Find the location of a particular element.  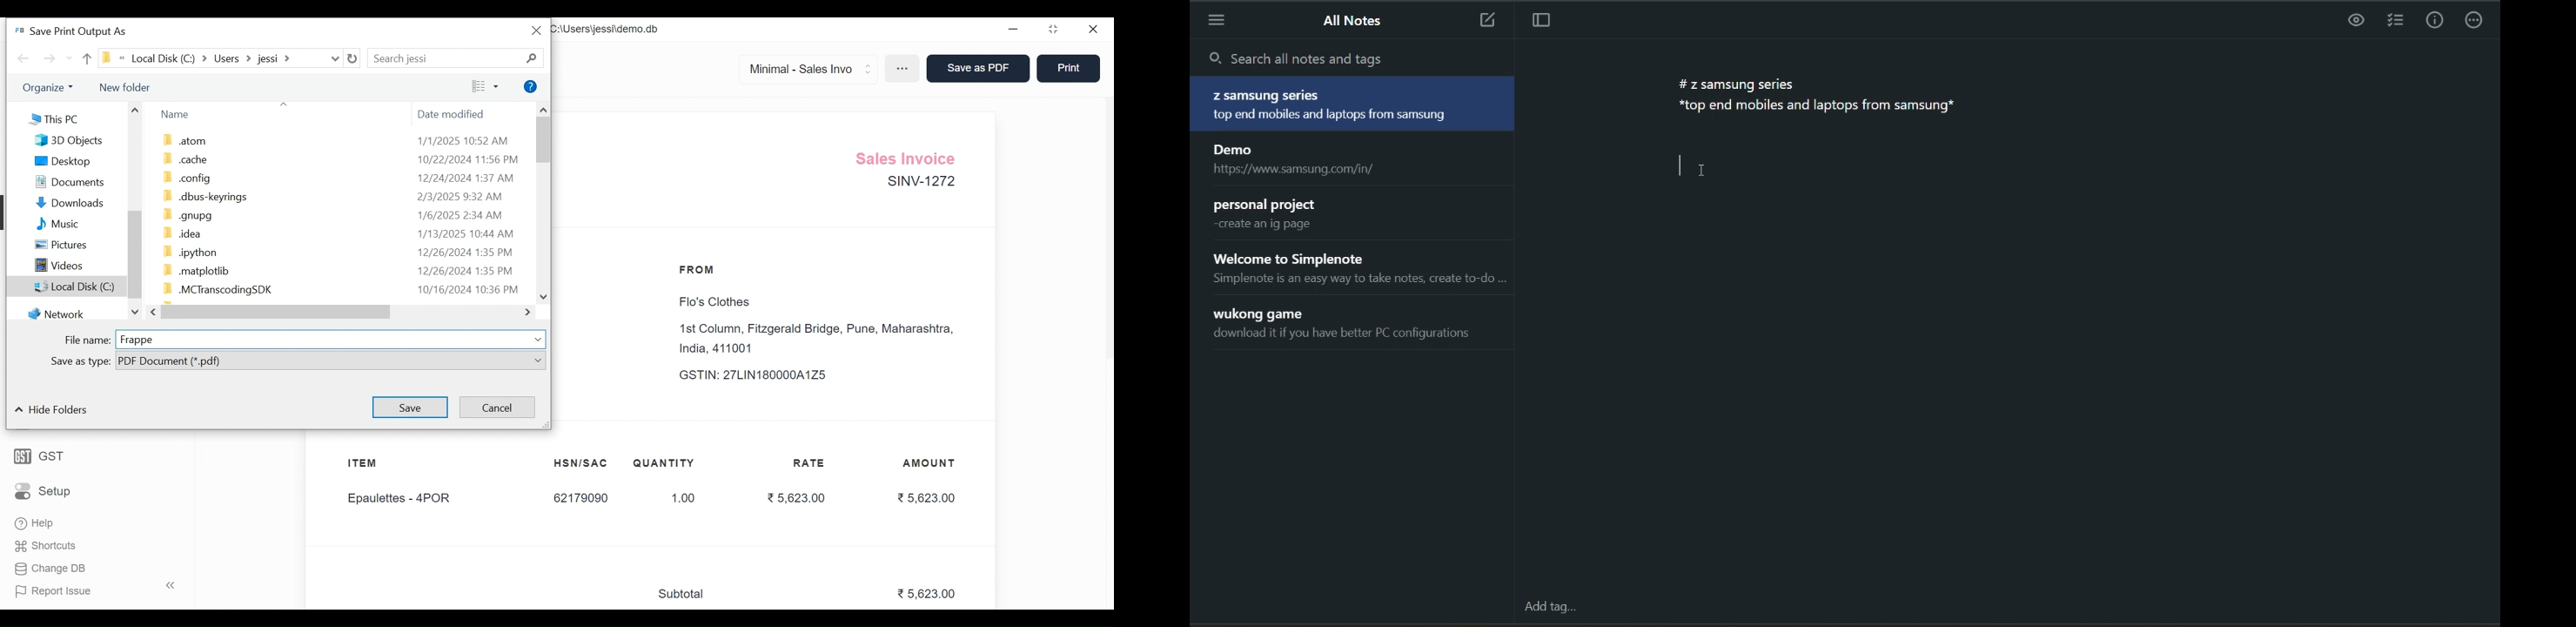

62179090 is located at coordinates (580, 499).